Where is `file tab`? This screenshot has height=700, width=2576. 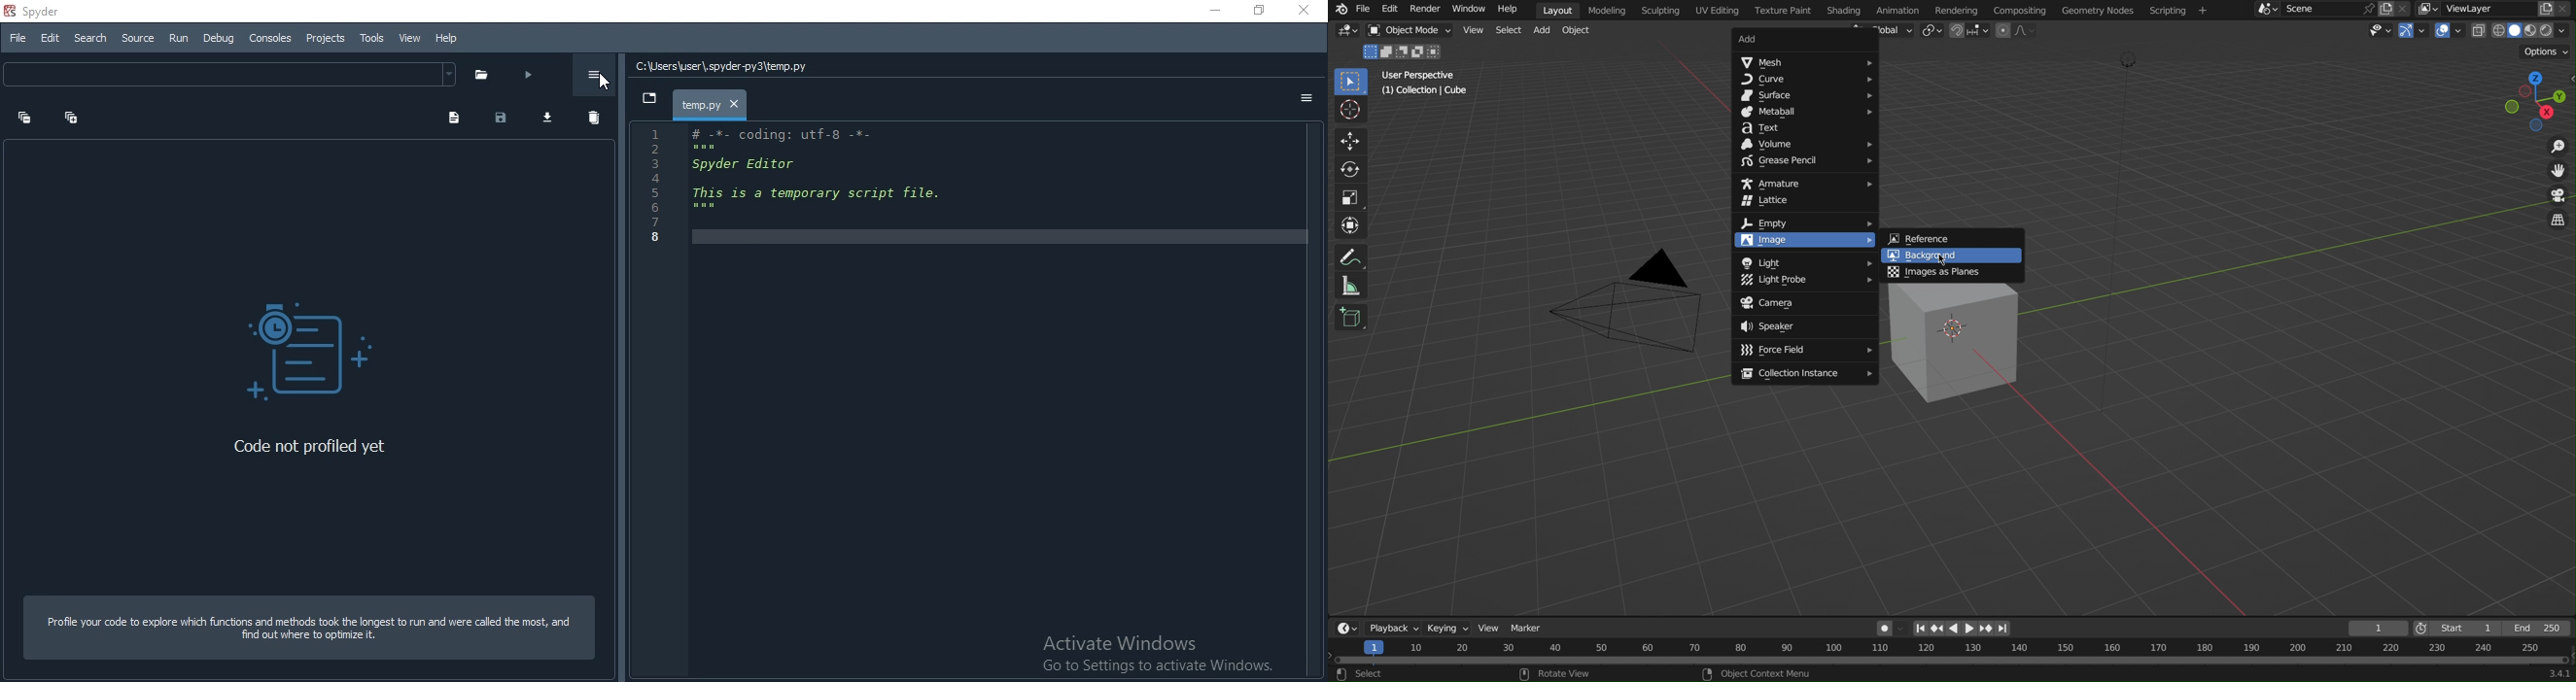 file tab is located at coordinates (712, 104).